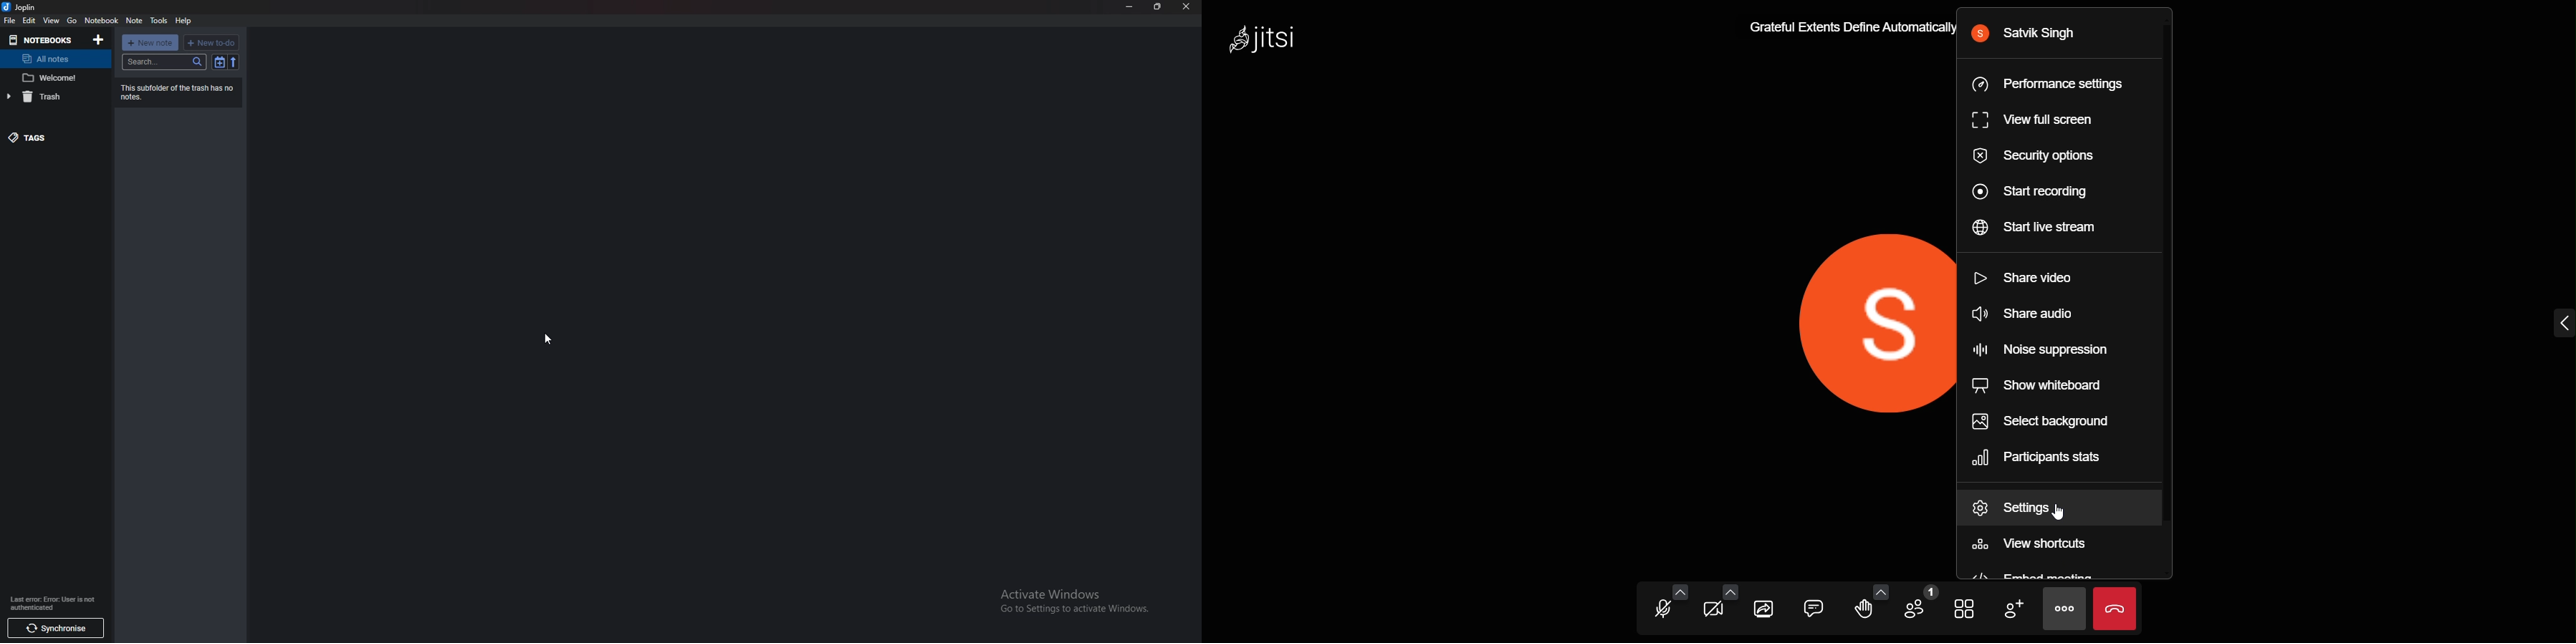 The height and width of the screenshot is (644, 2576). What do you see at coordinates (178, 91) in the screenshot?
I see `Info` at bounding box center [178, 91].